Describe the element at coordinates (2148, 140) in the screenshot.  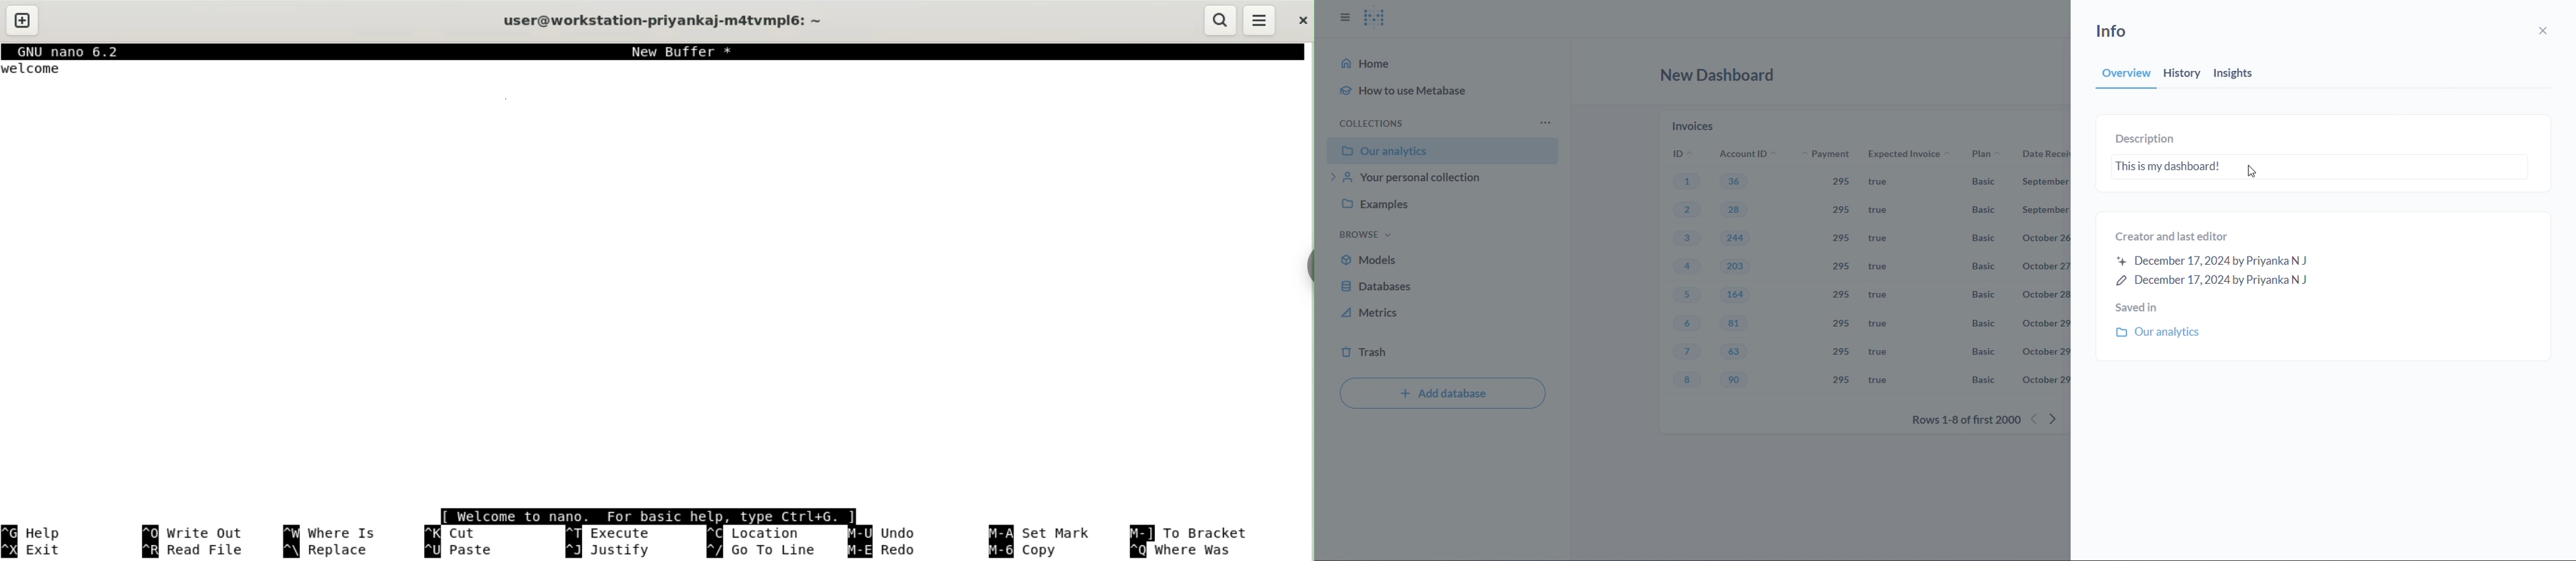
I see `description` at that location.